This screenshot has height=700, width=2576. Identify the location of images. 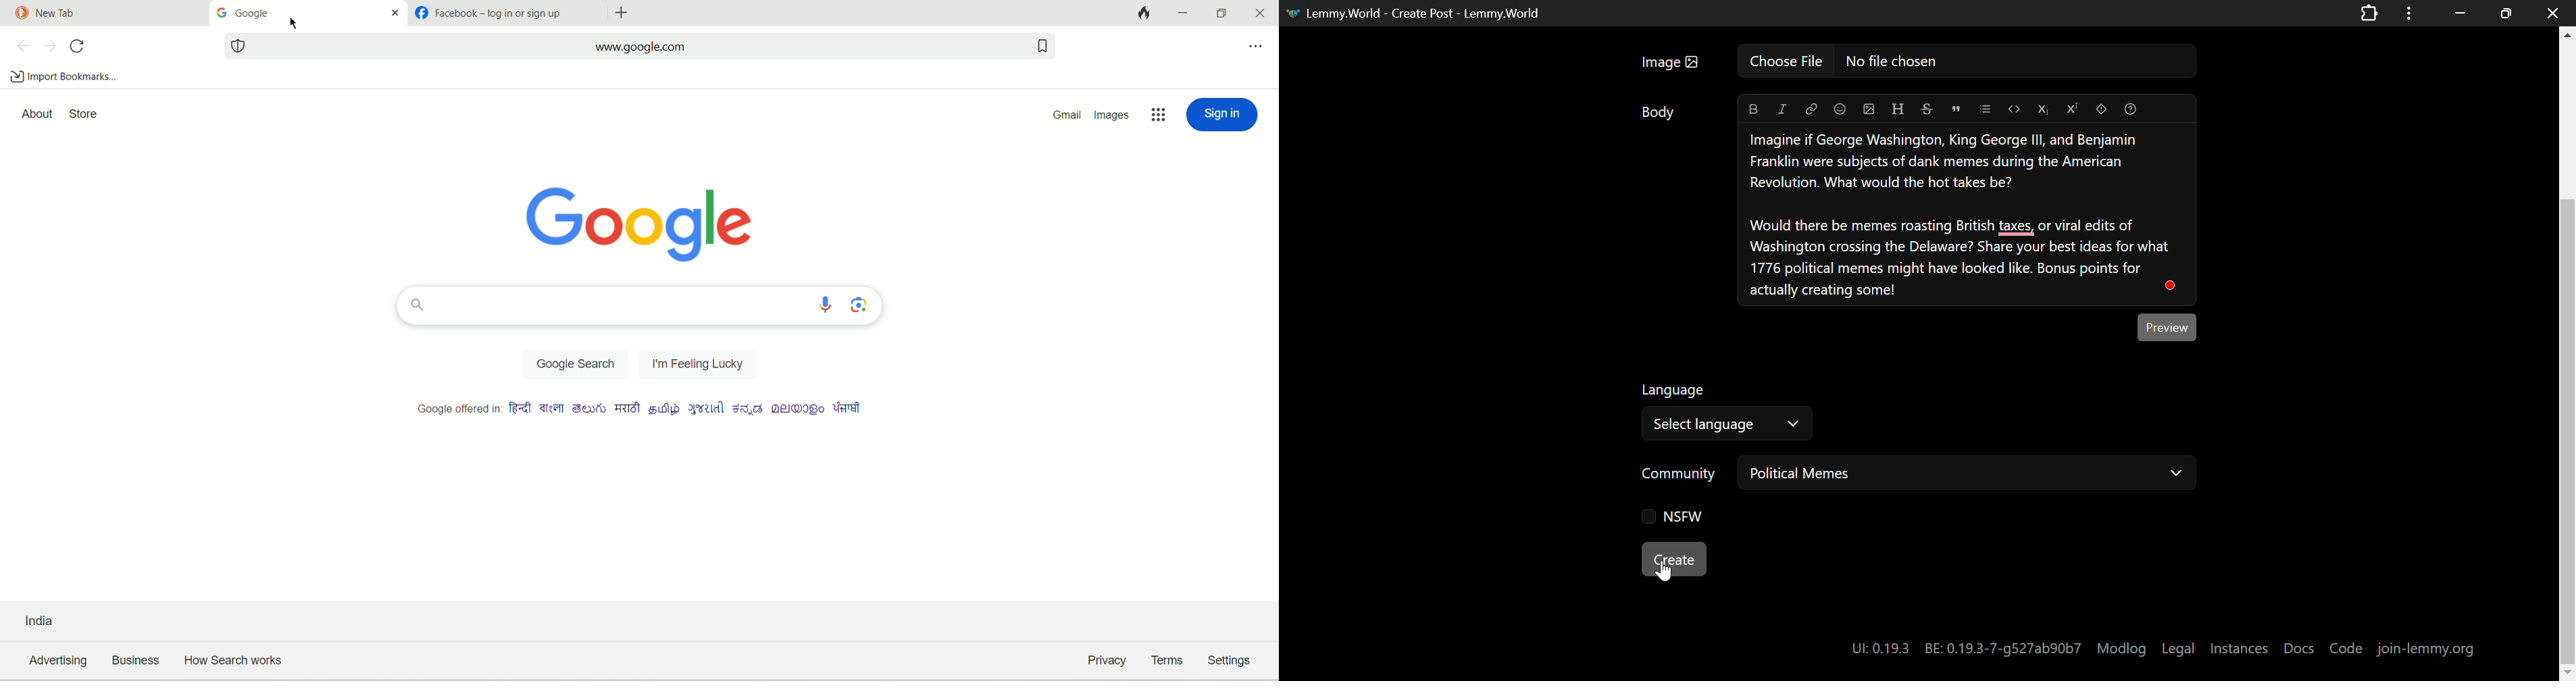
(1113, 115).